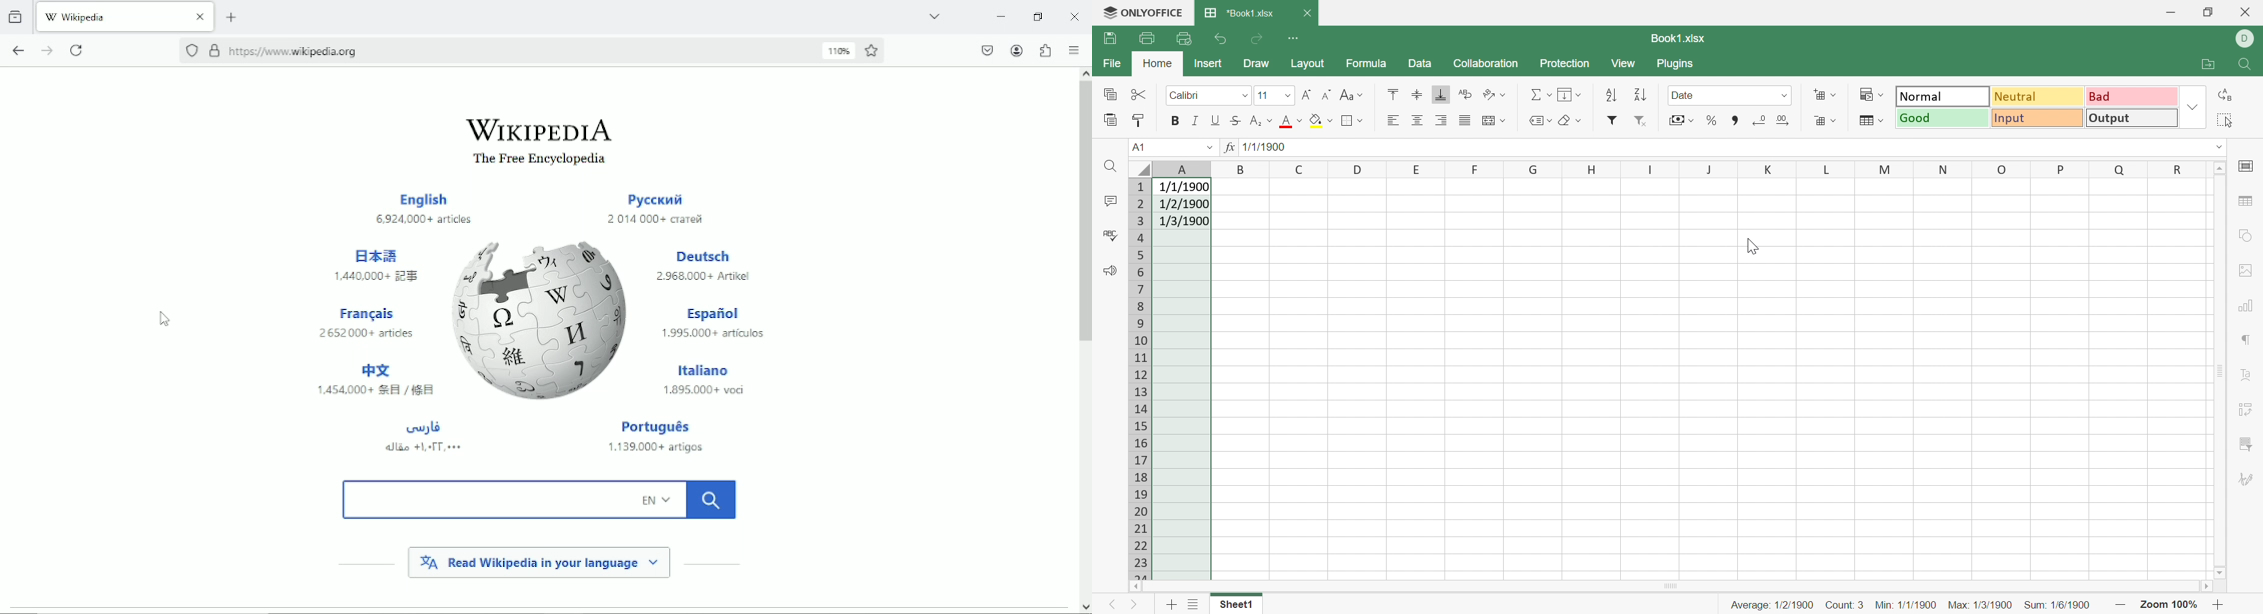 The width and height of the screenshot is (2268, 616). Describe the element at coordinates (1183, 203) in the screenshot. I see `1/2/1900` at that location.